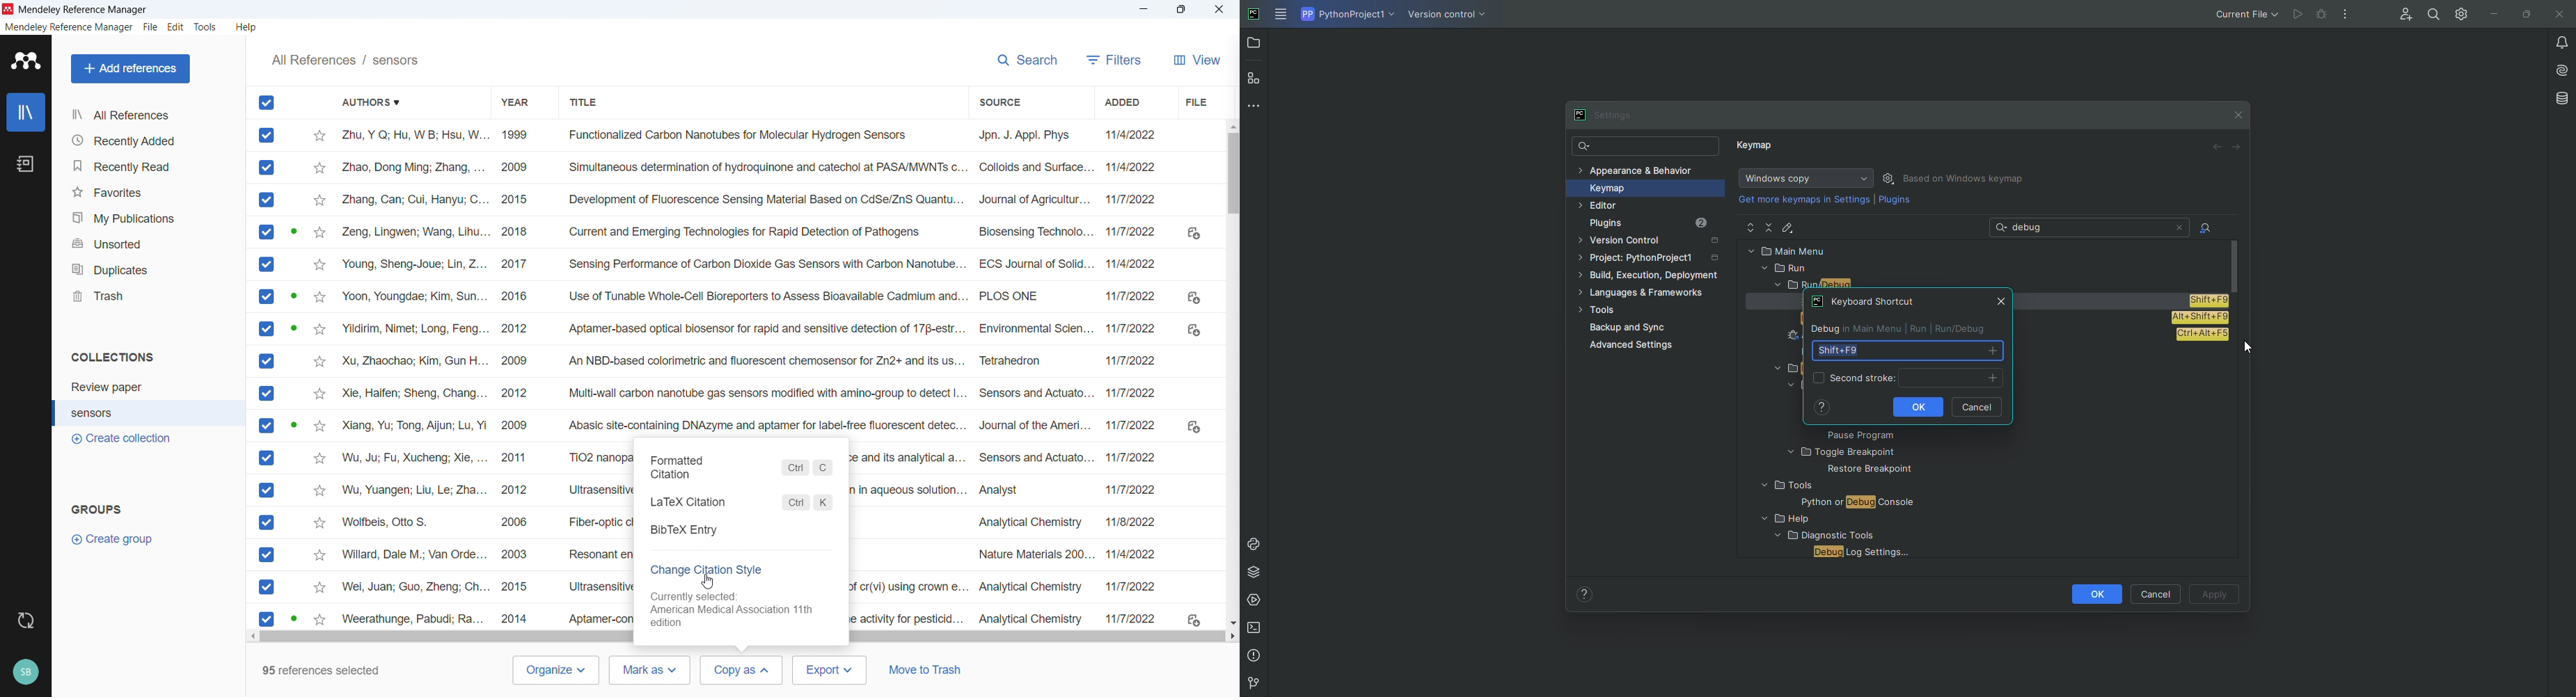 This screenshot has width=2576, height=700. What do you see at coordinates (176, 27) in the screenshot?
I see `edit` at bounding box center [176, 27].